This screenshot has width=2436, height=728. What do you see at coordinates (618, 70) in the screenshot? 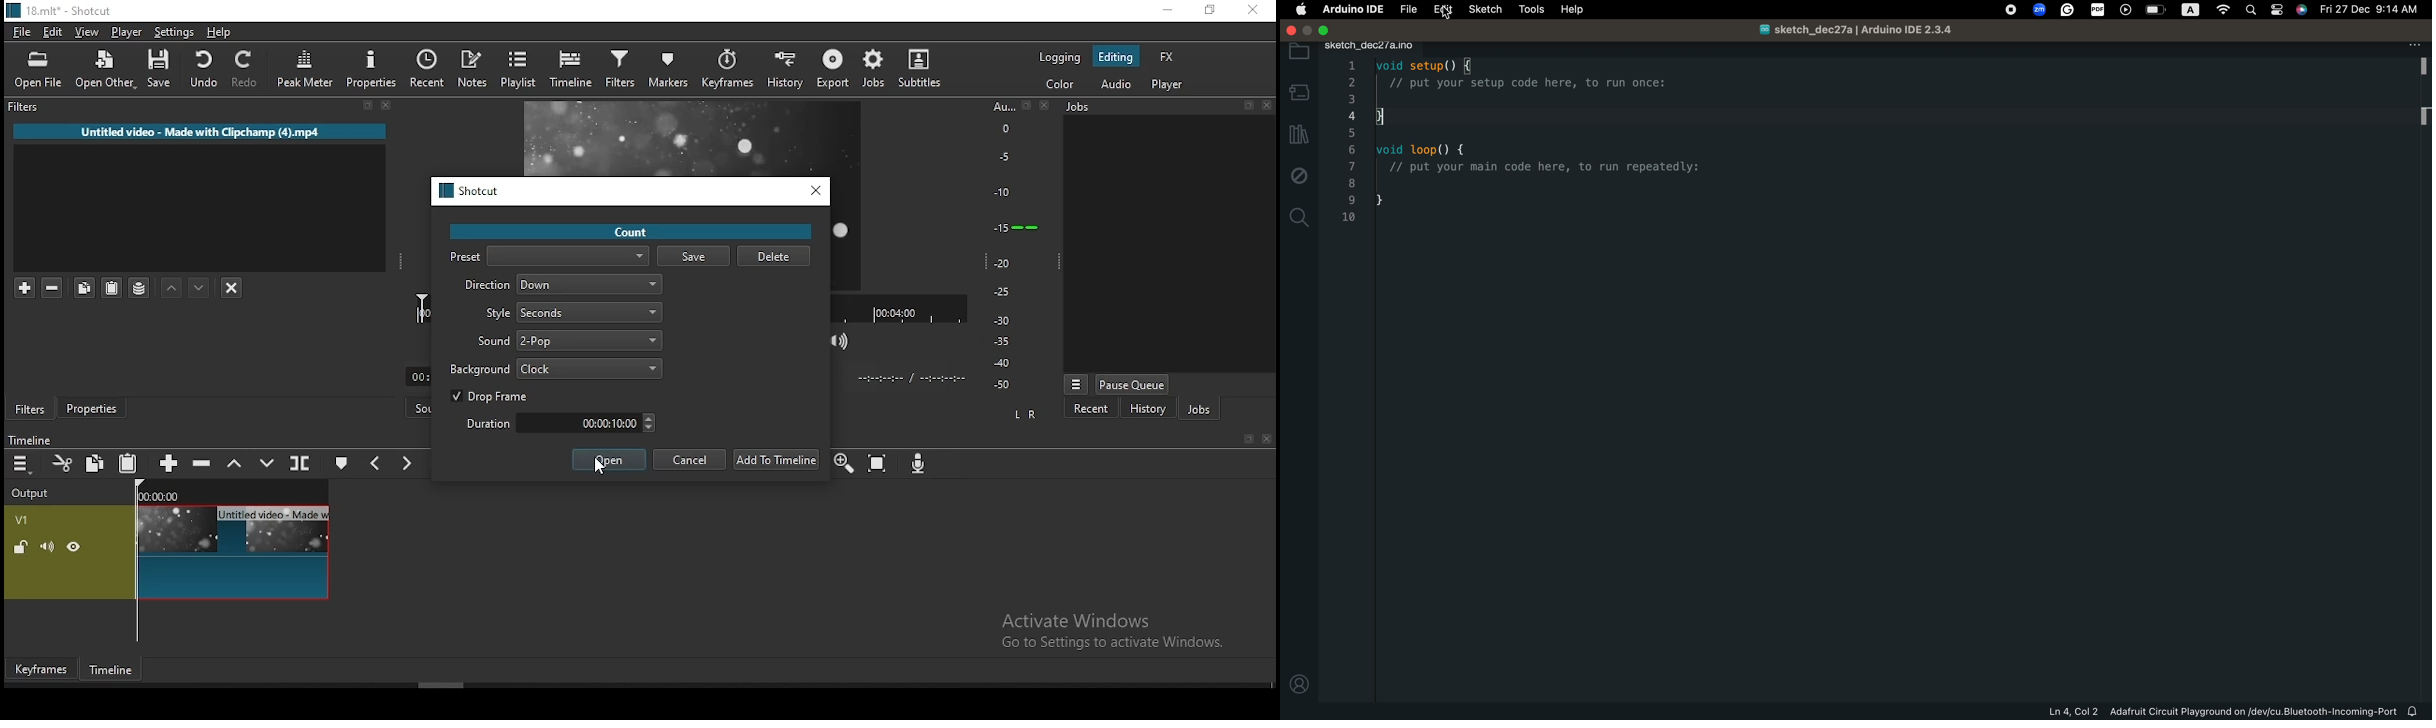
I see `filters` at bounding box center [618, 70].